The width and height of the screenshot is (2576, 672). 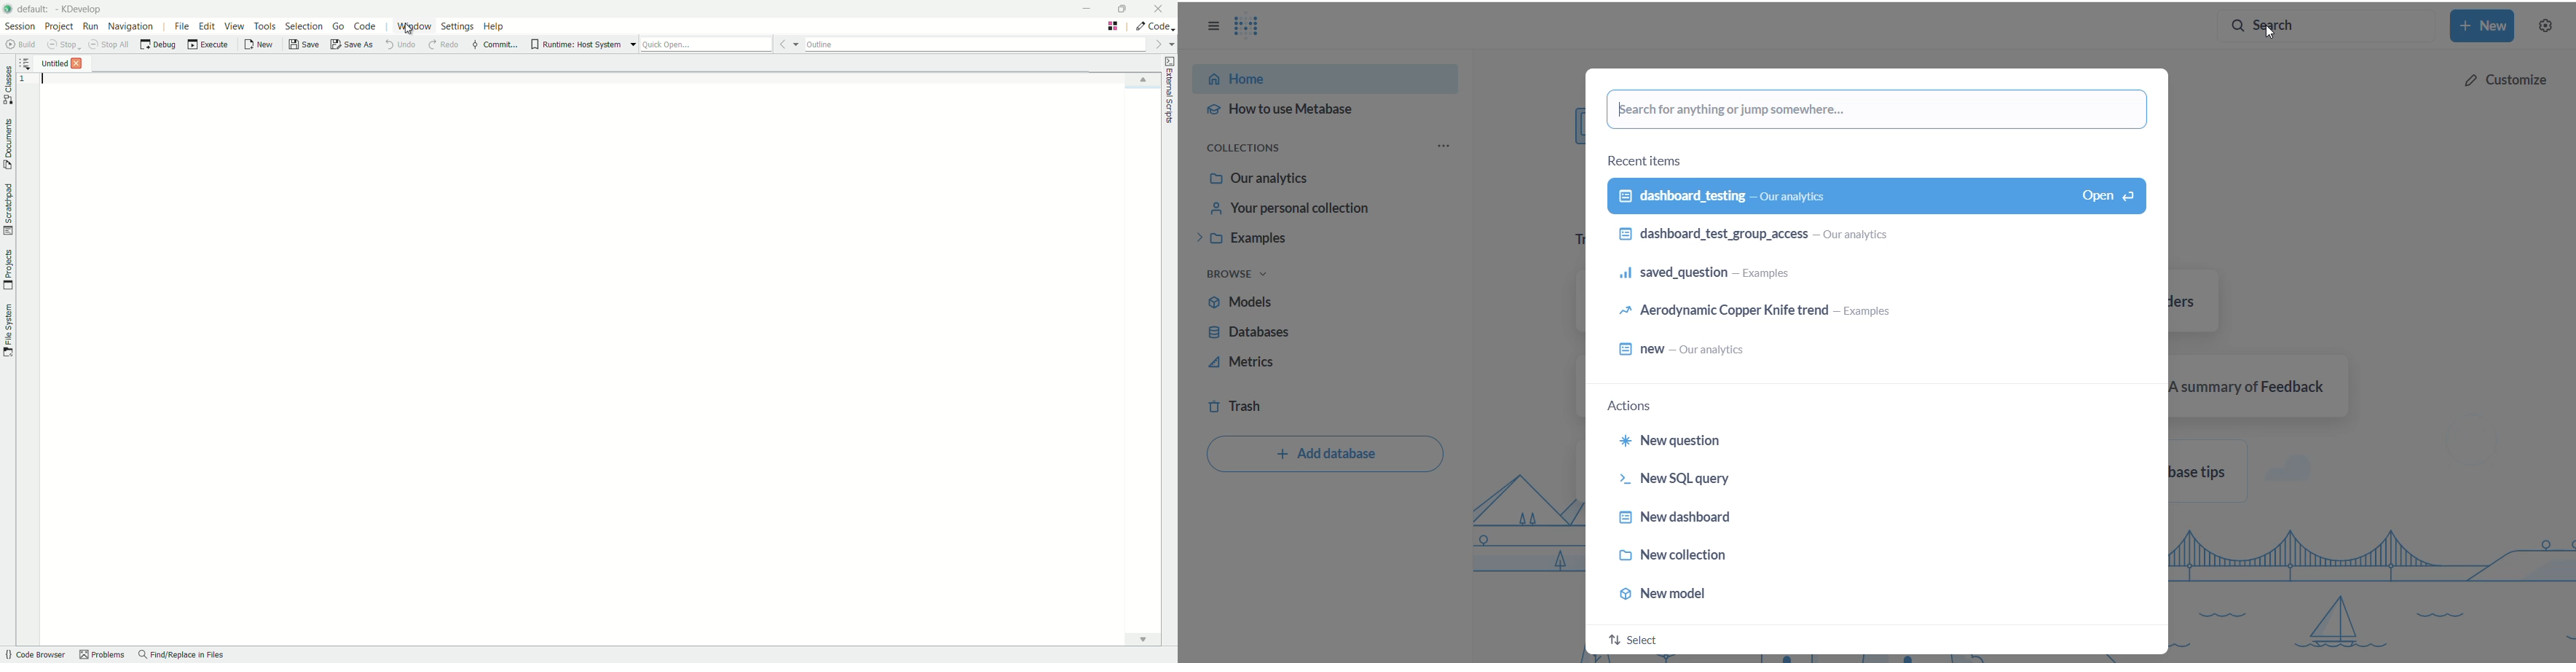 What do you see at coordinates (1636, 405) in the screenshot?
I see `actions ` at bounding box center [1636, 405].